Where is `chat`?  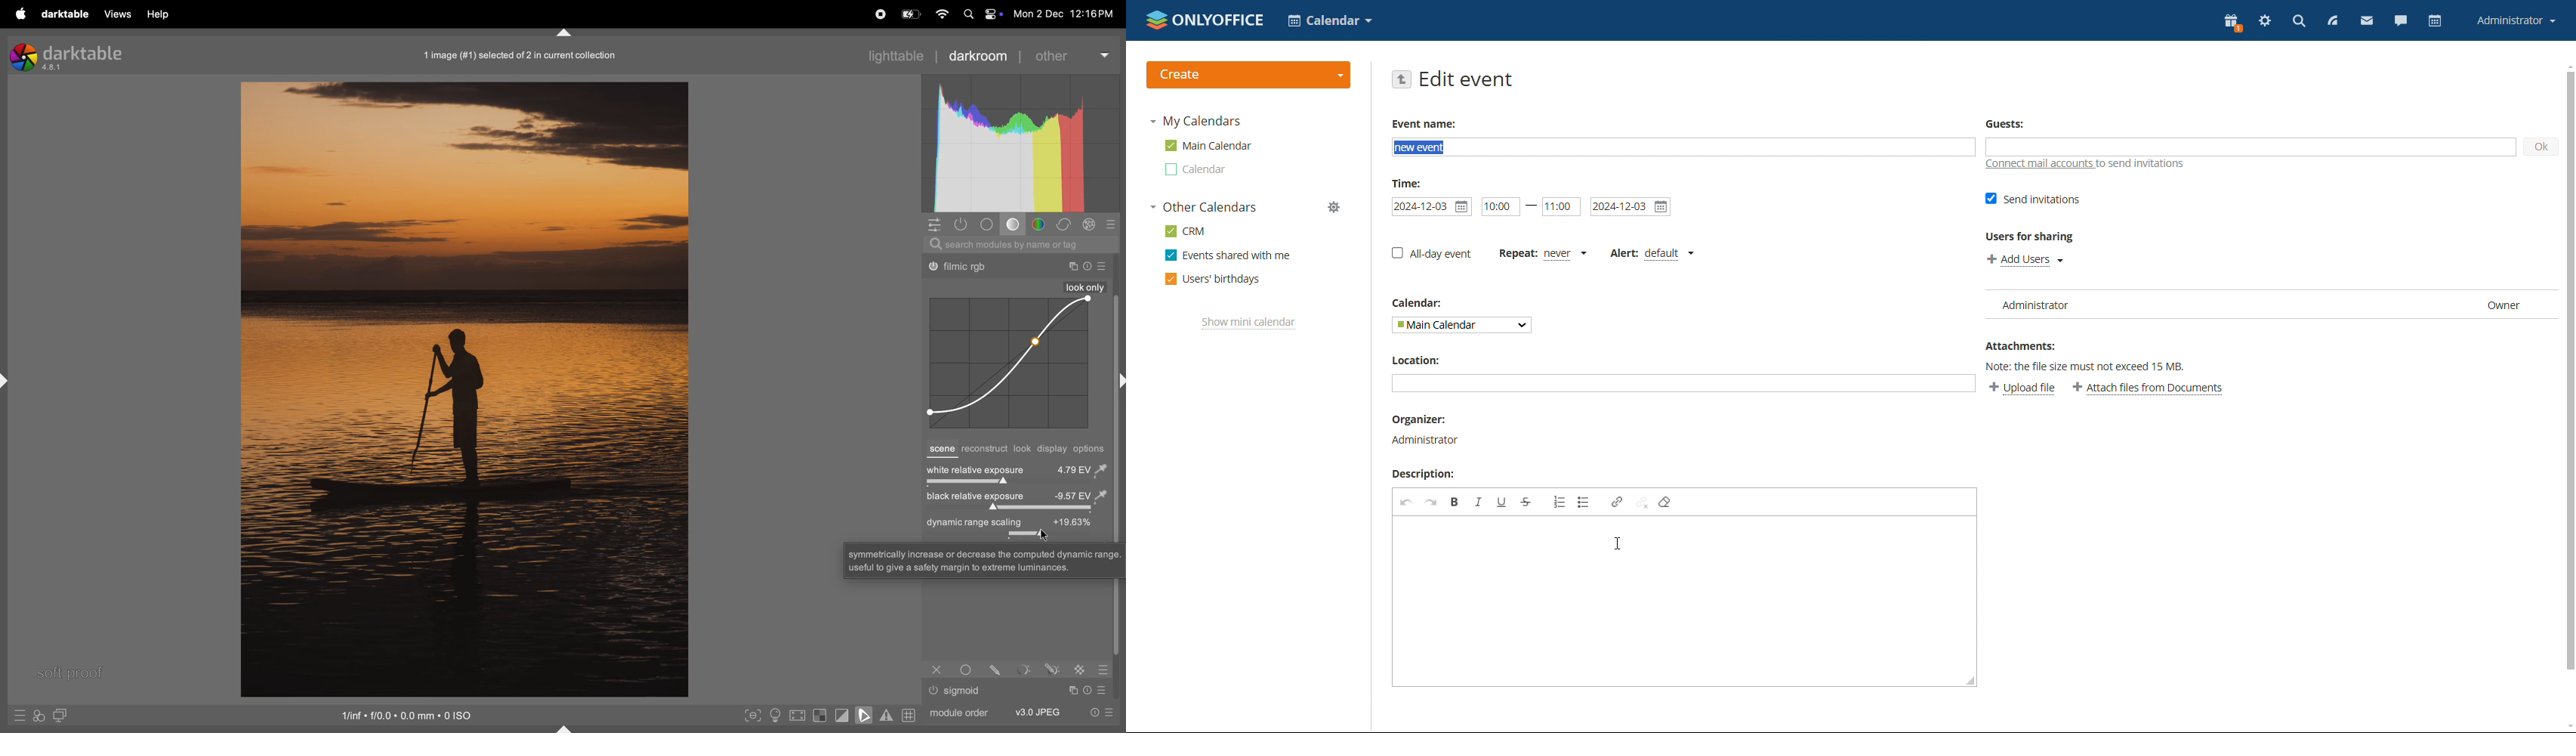 chat is located at coordinates (2401, 20).